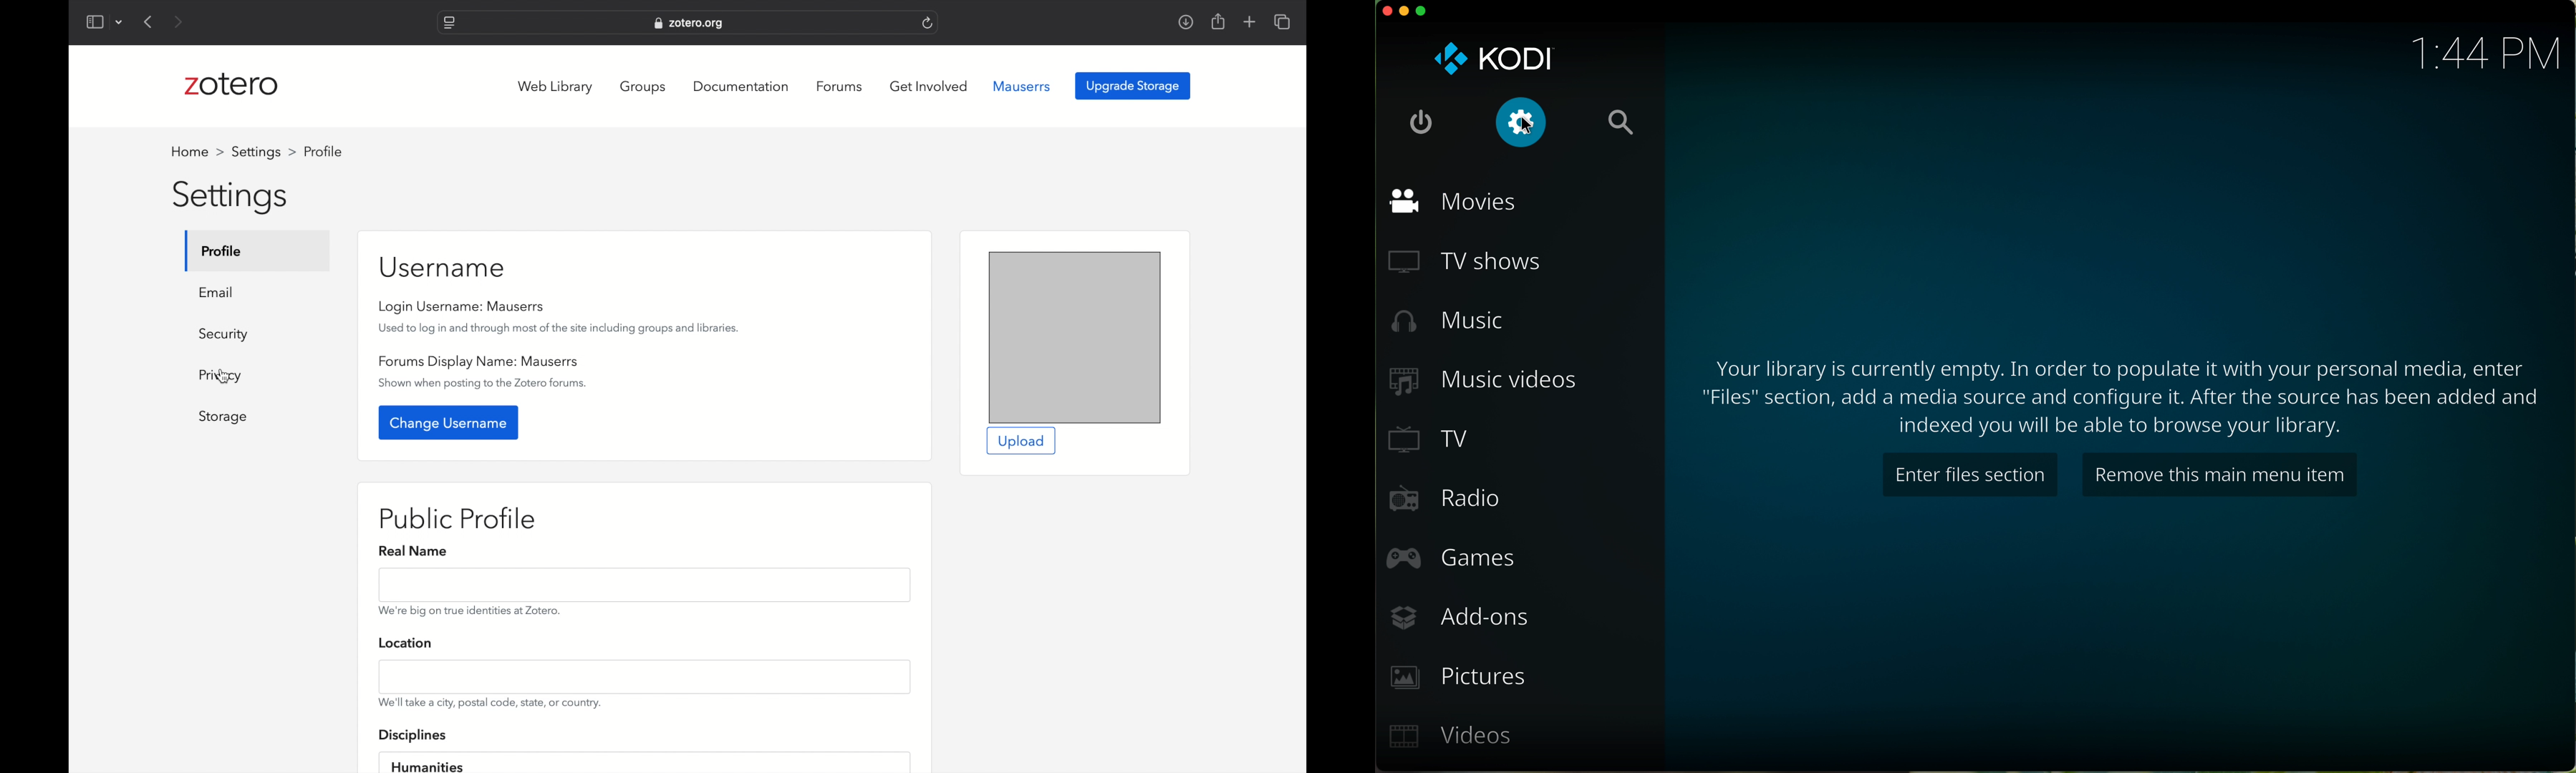 This screenshot has height=784, width=2576. What do you see at coordinates (450, 422) in the screenshot?
I see `change username` at bounding box center [450, 422].